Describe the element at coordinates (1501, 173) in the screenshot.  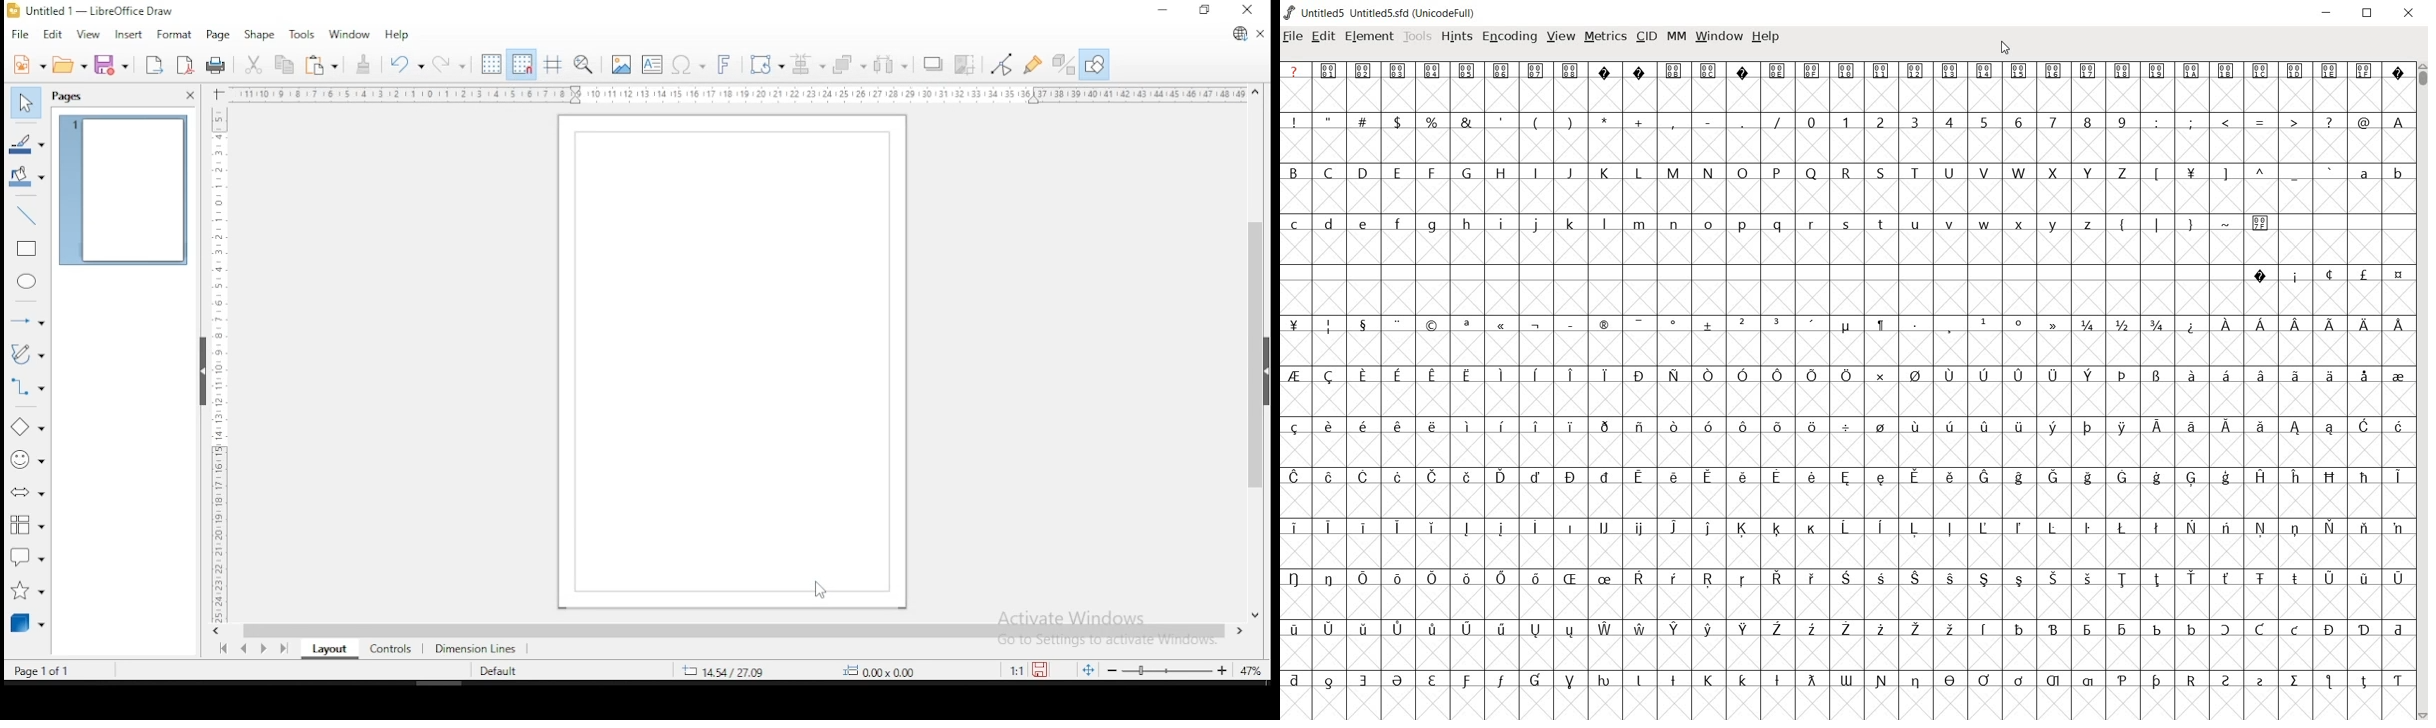
I see `H` at that location.